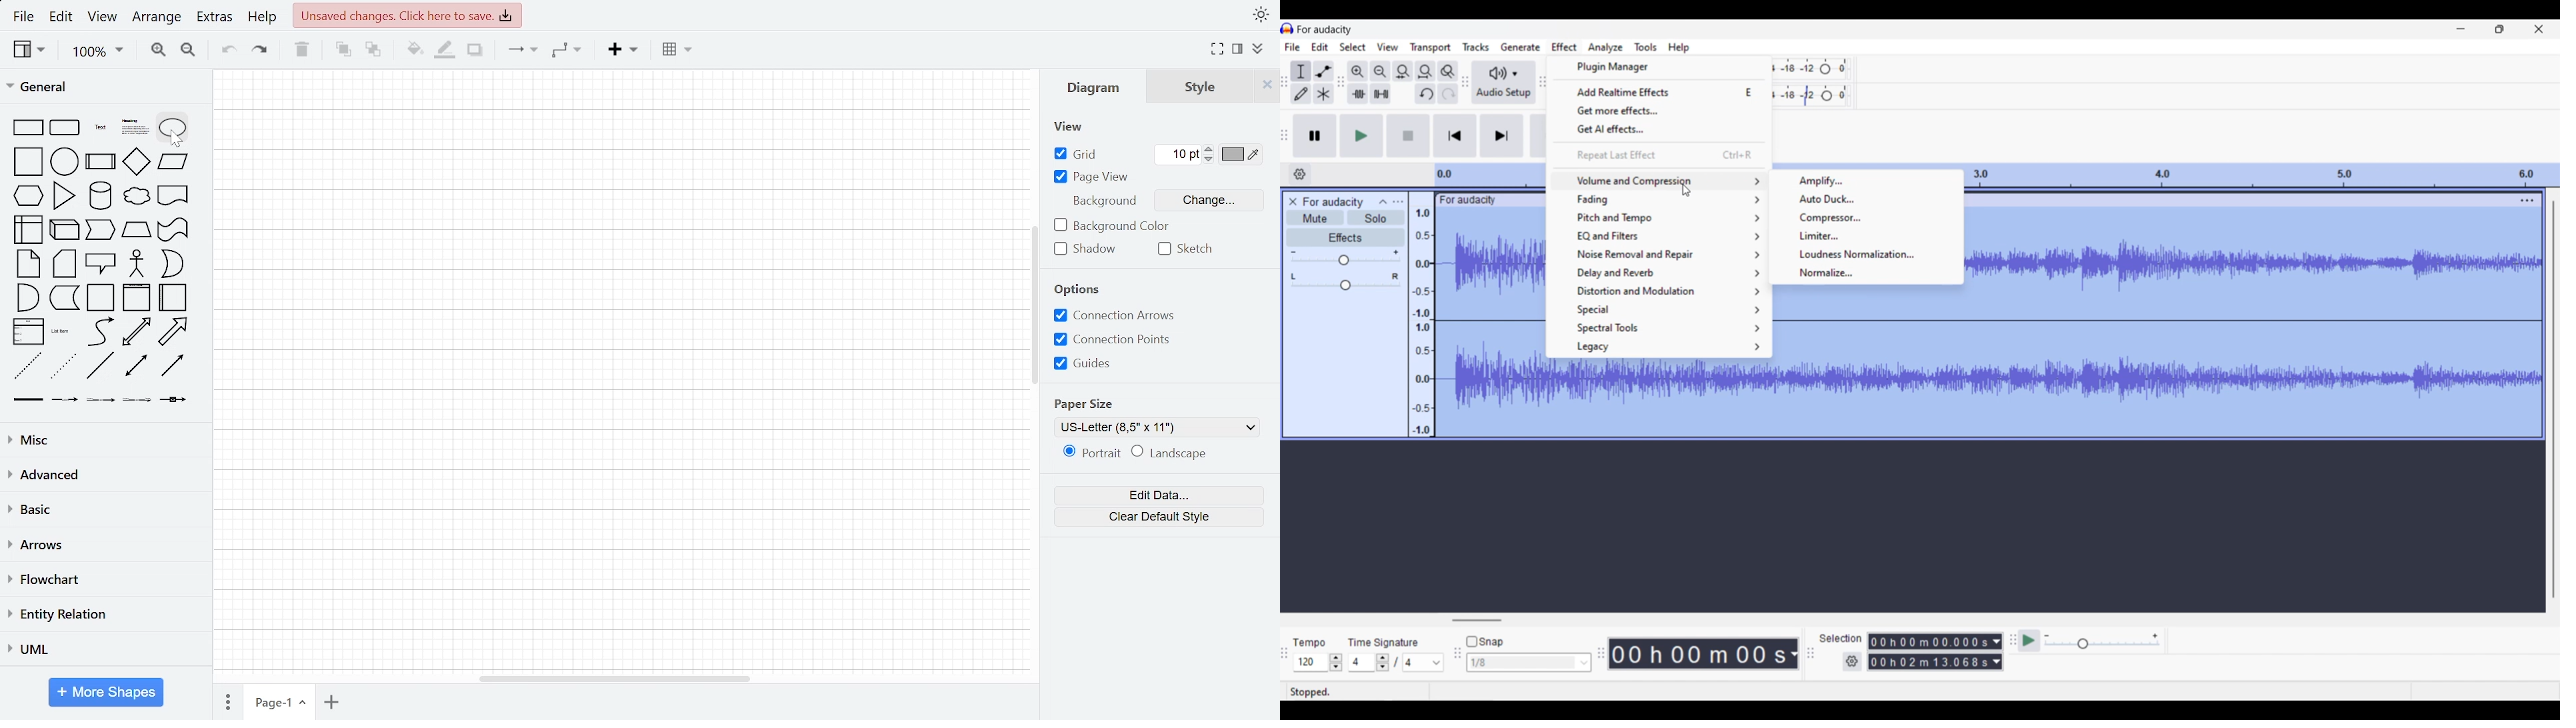  Describe the element at coordinates (2101, 642) in the screenshot. I see `Playback speed scale` at that location.